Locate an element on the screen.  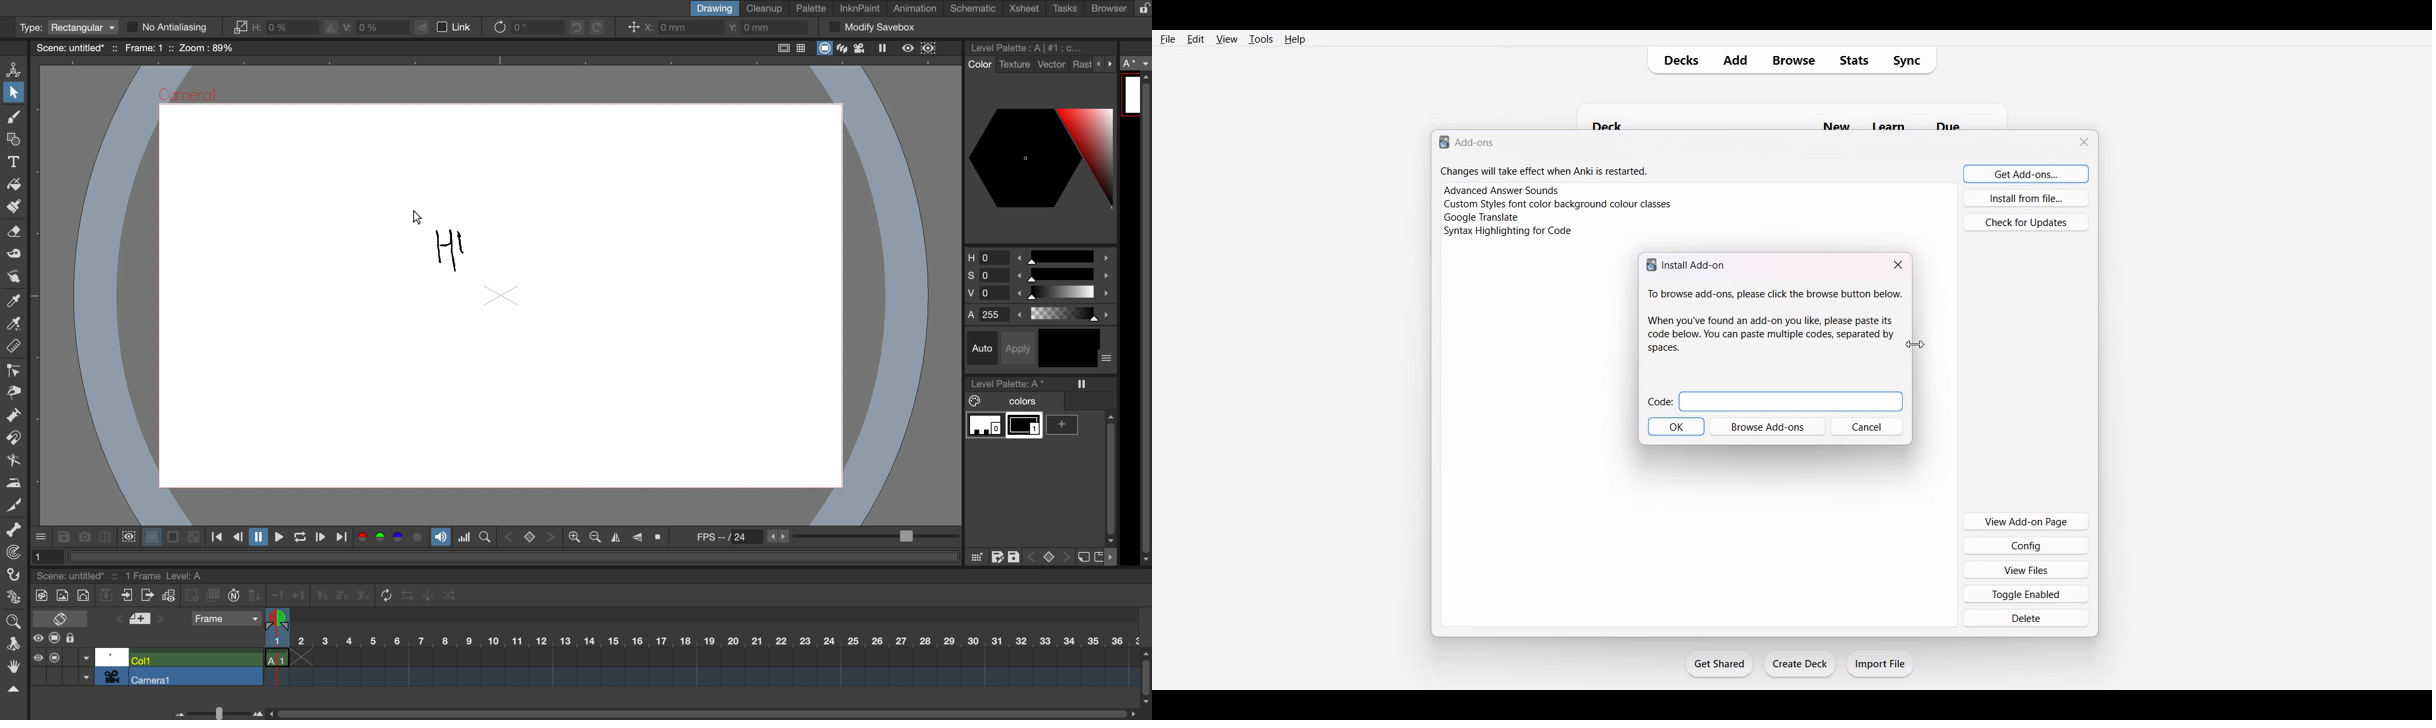
random is located at coordinates (450, 597).